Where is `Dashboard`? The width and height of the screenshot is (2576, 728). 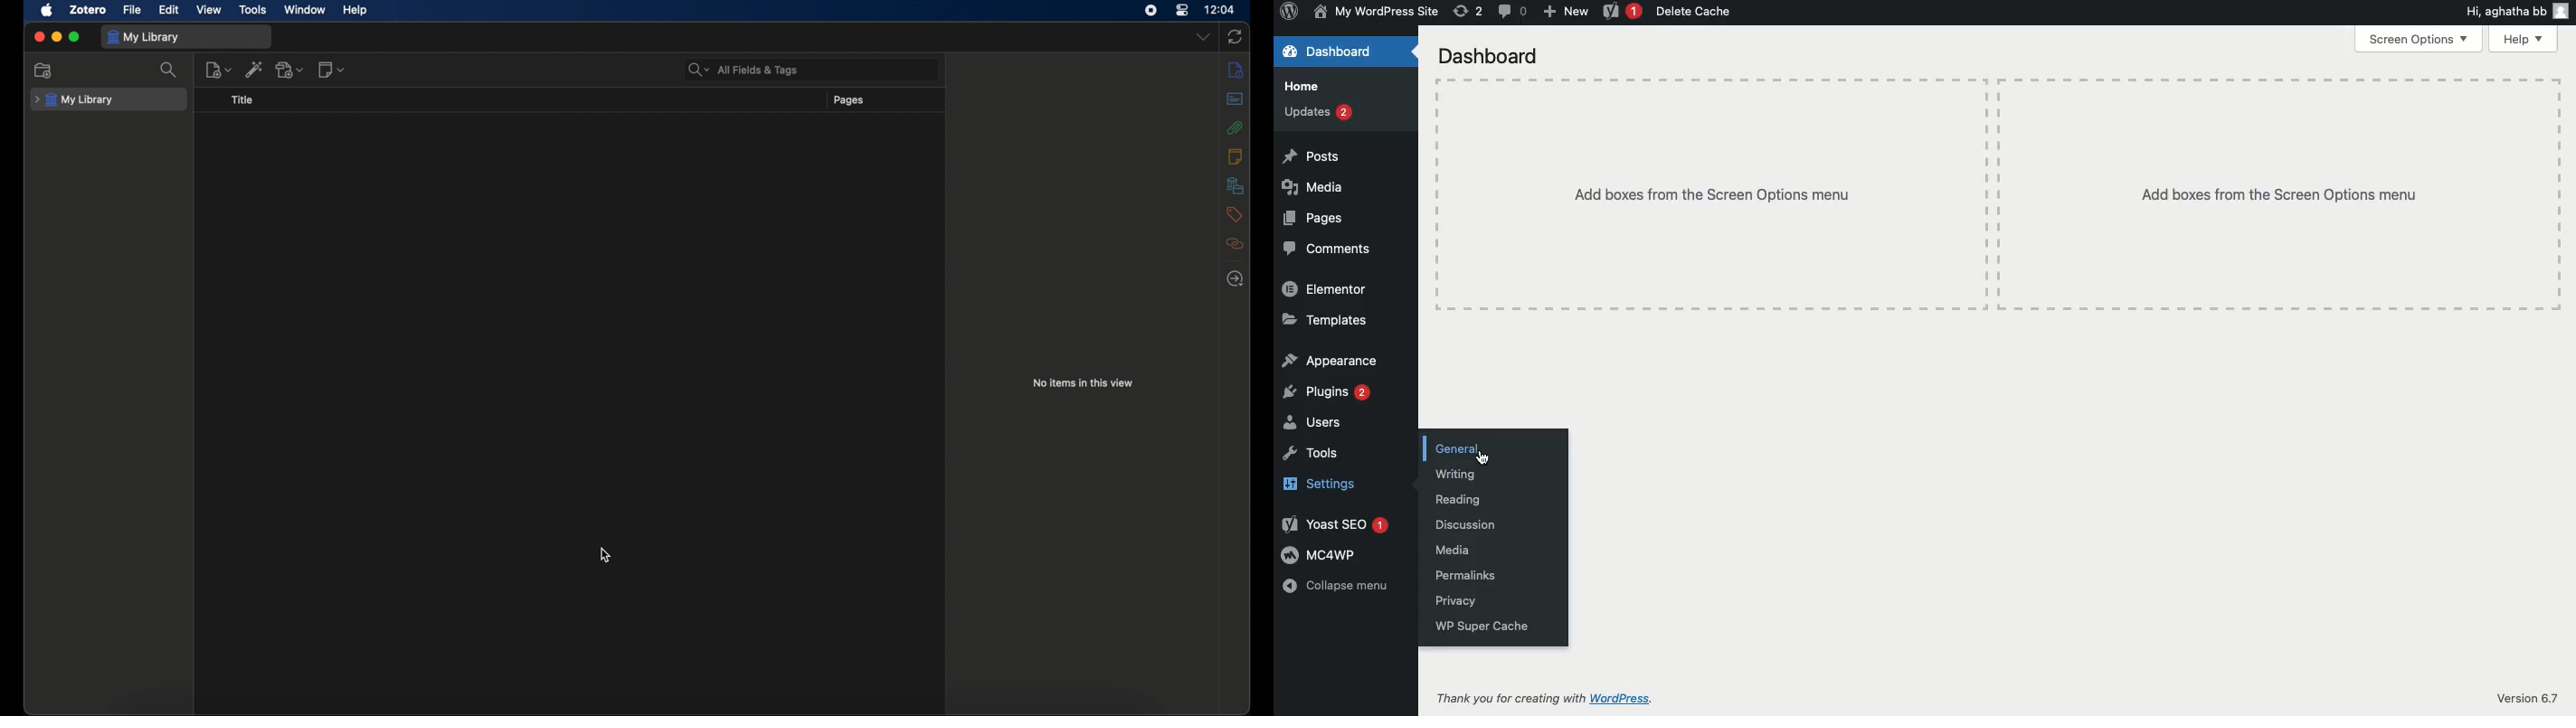 Dashboard is located at coordinates (1332, 52).